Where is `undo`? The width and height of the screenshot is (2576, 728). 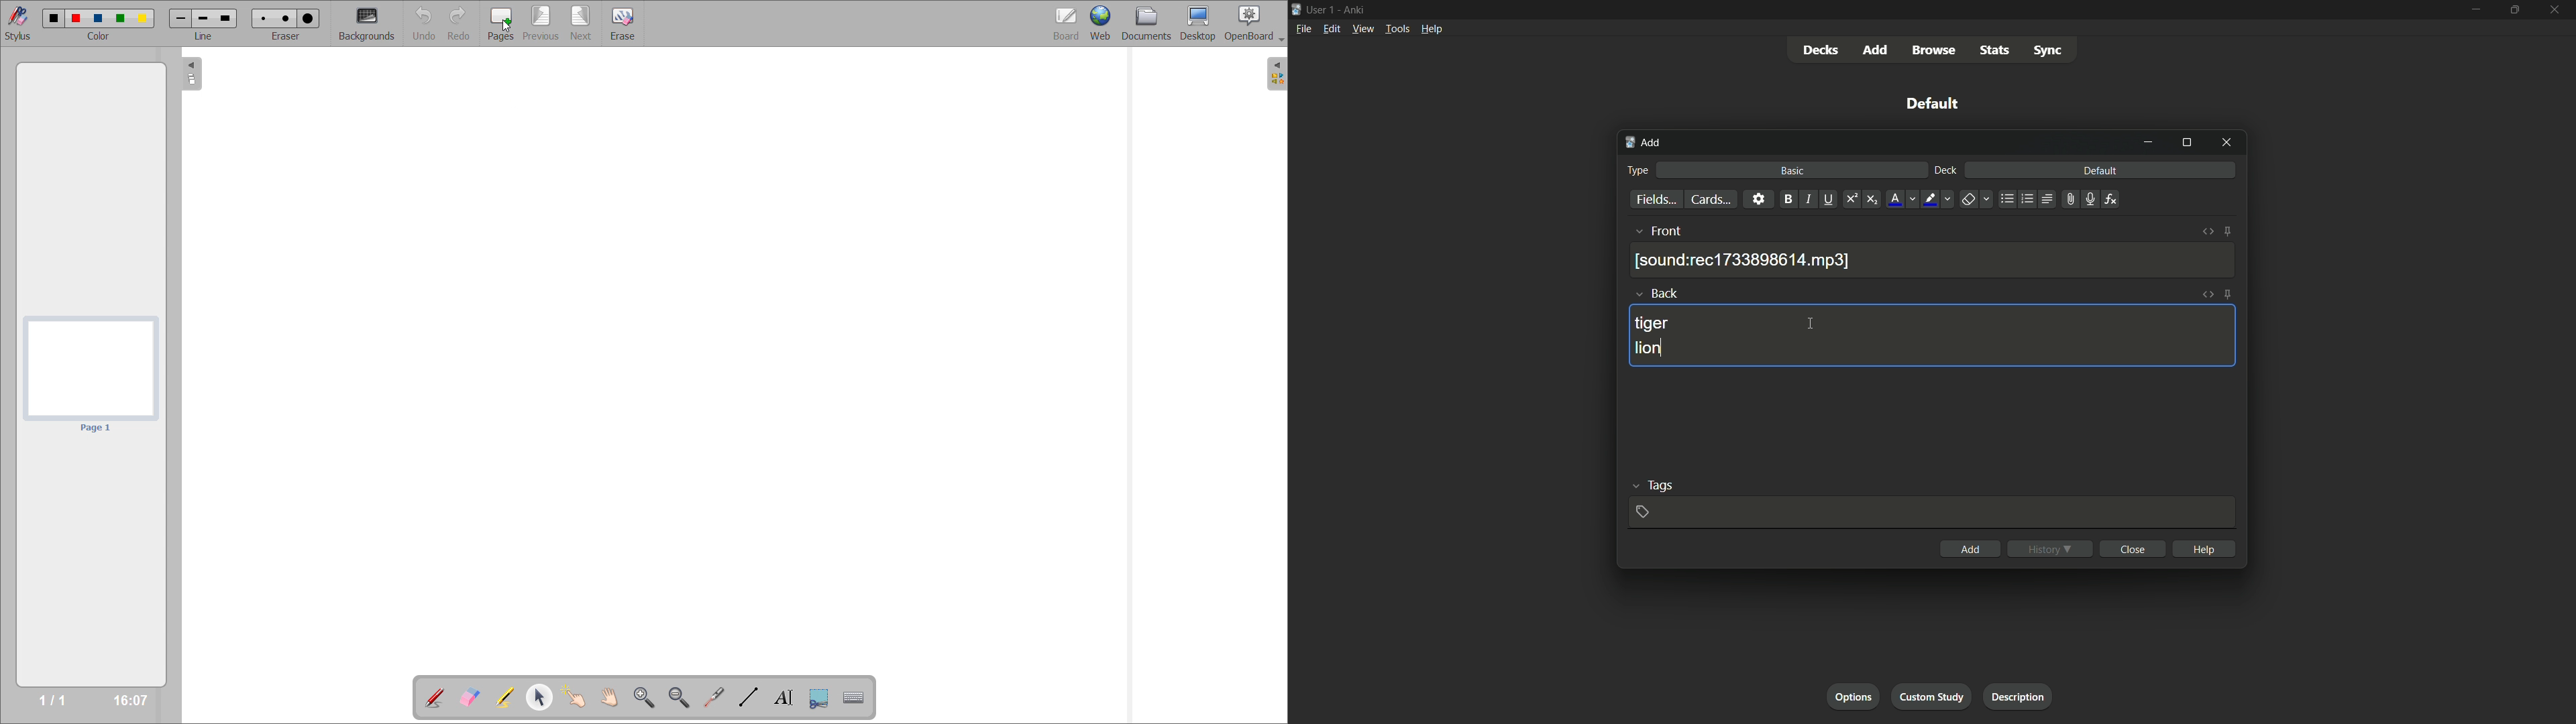
undo is located at coordinates (425, 24).